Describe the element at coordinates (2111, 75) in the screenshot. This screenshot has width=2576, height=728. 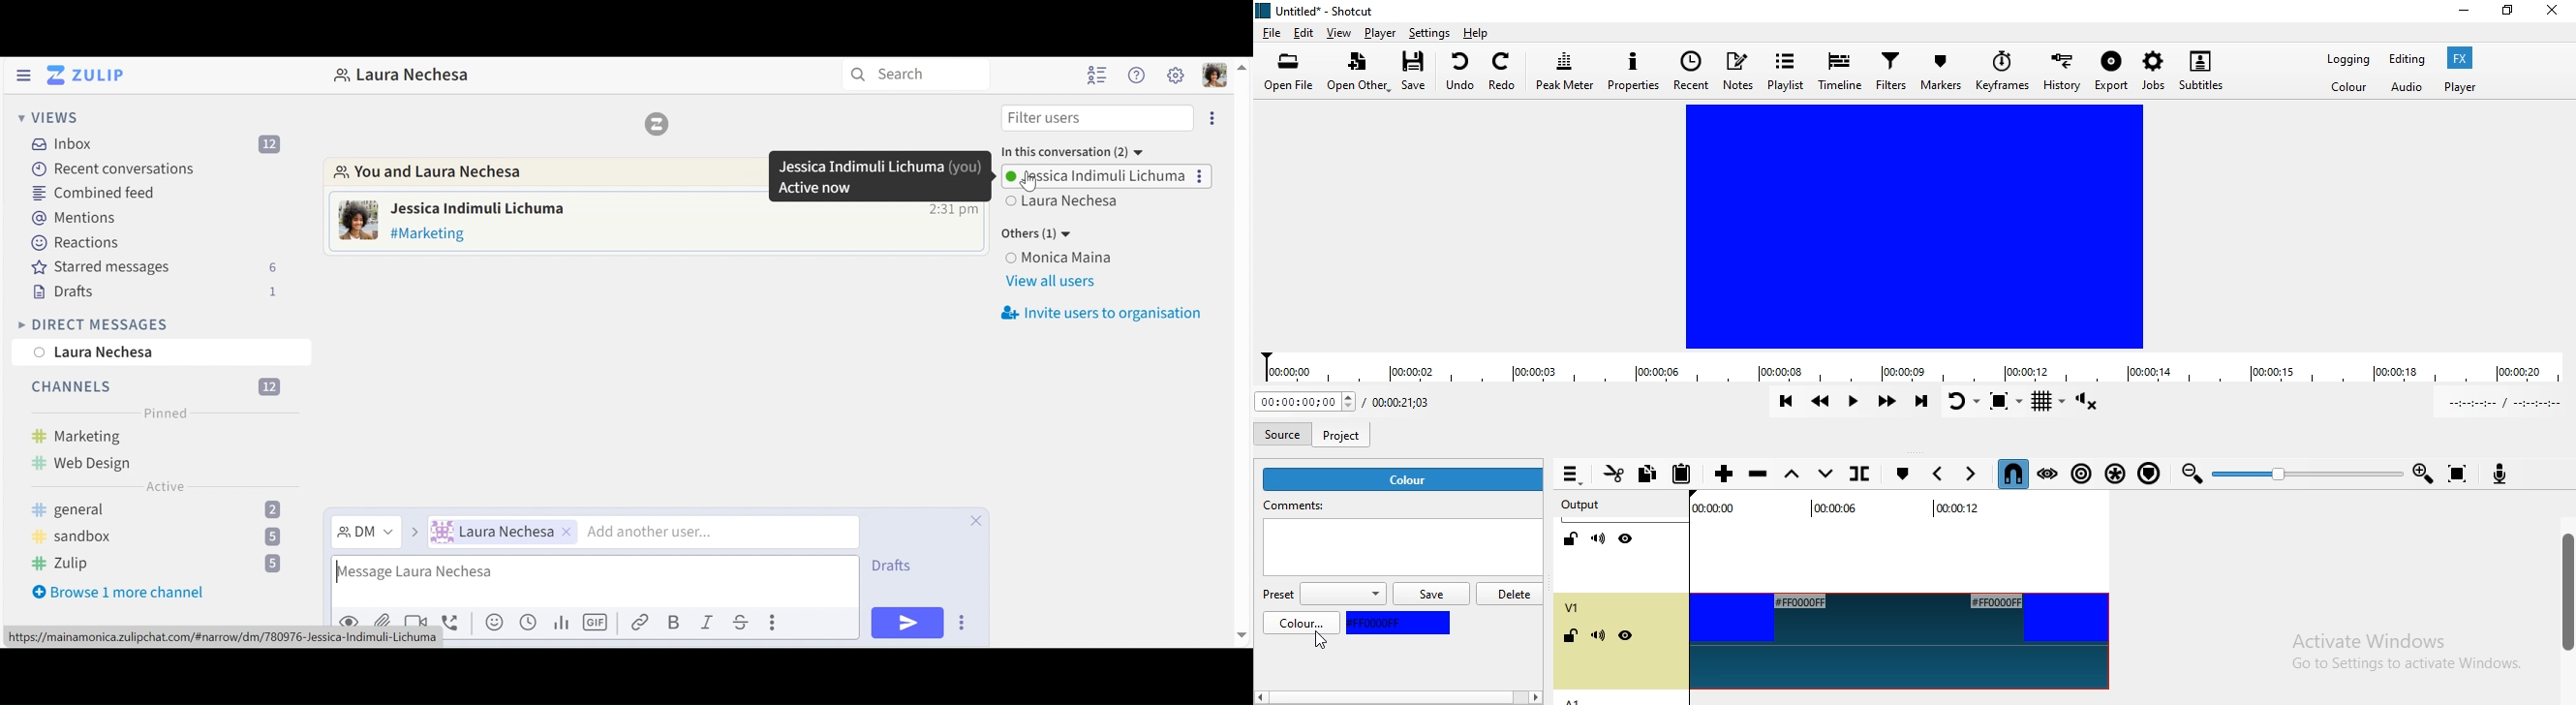
I see `Export` at that location.